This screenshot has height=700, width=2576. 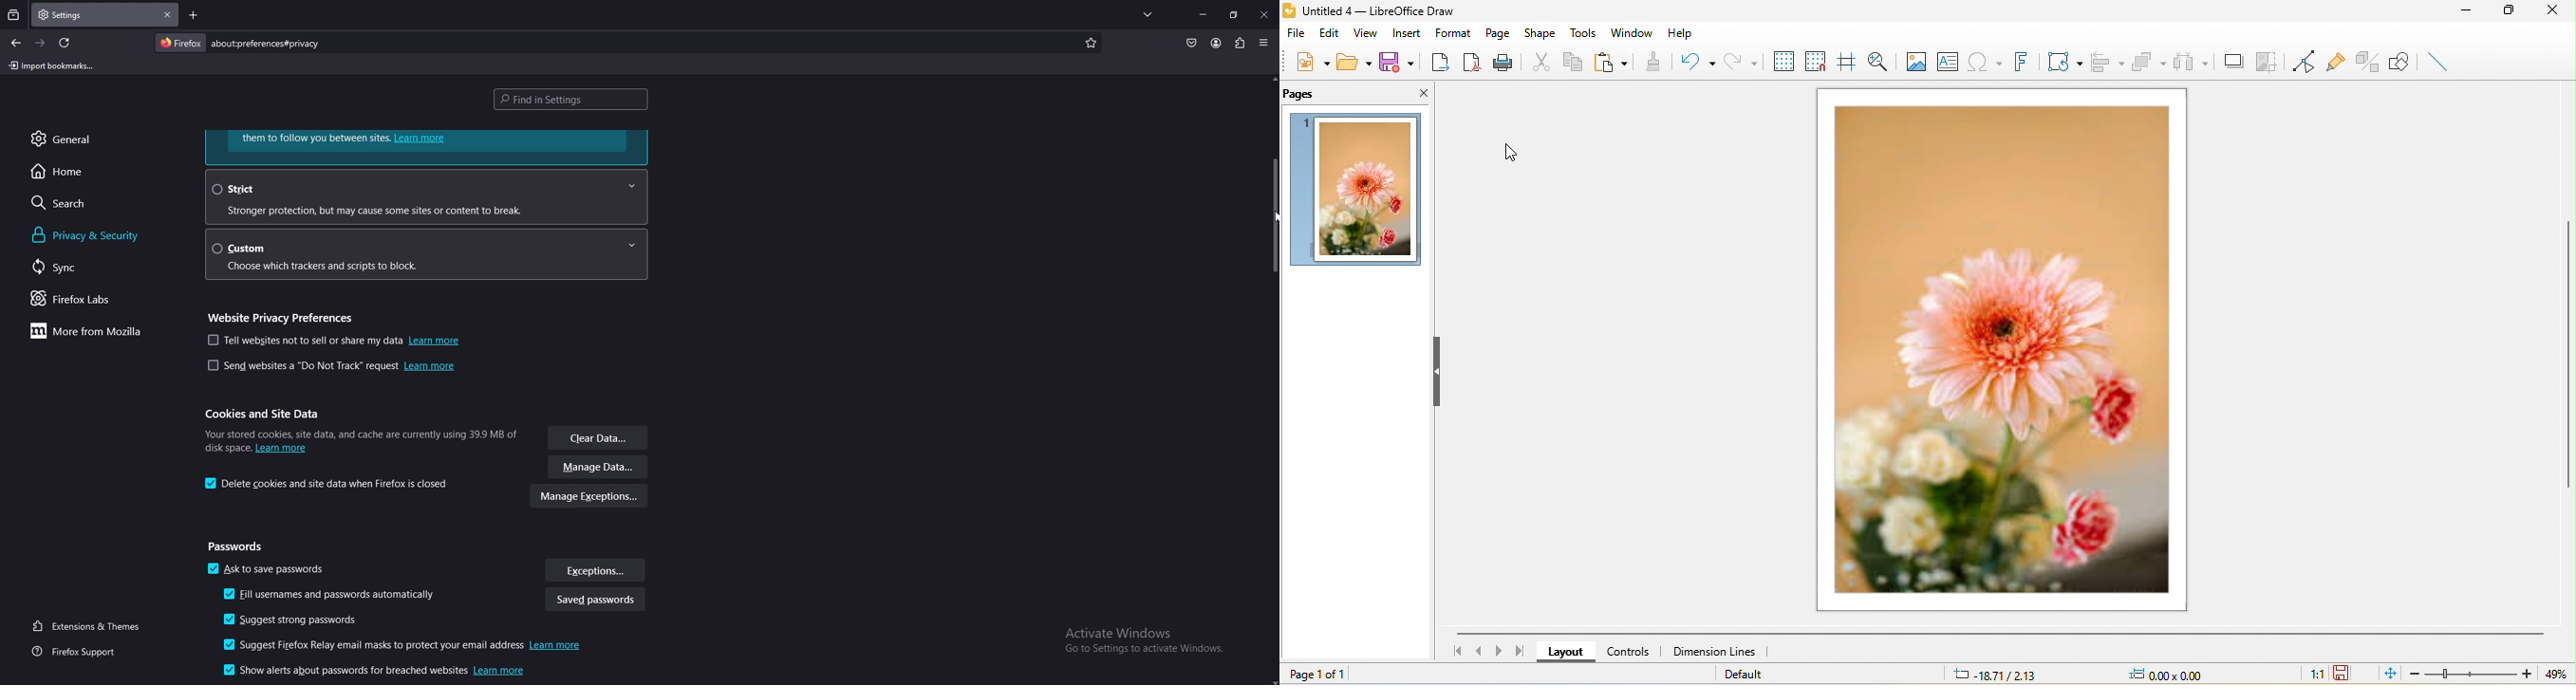 What do you see at coordinates (1475, 651) in the screenshot?
I see `previous page` at bounding box center [1475, 651].